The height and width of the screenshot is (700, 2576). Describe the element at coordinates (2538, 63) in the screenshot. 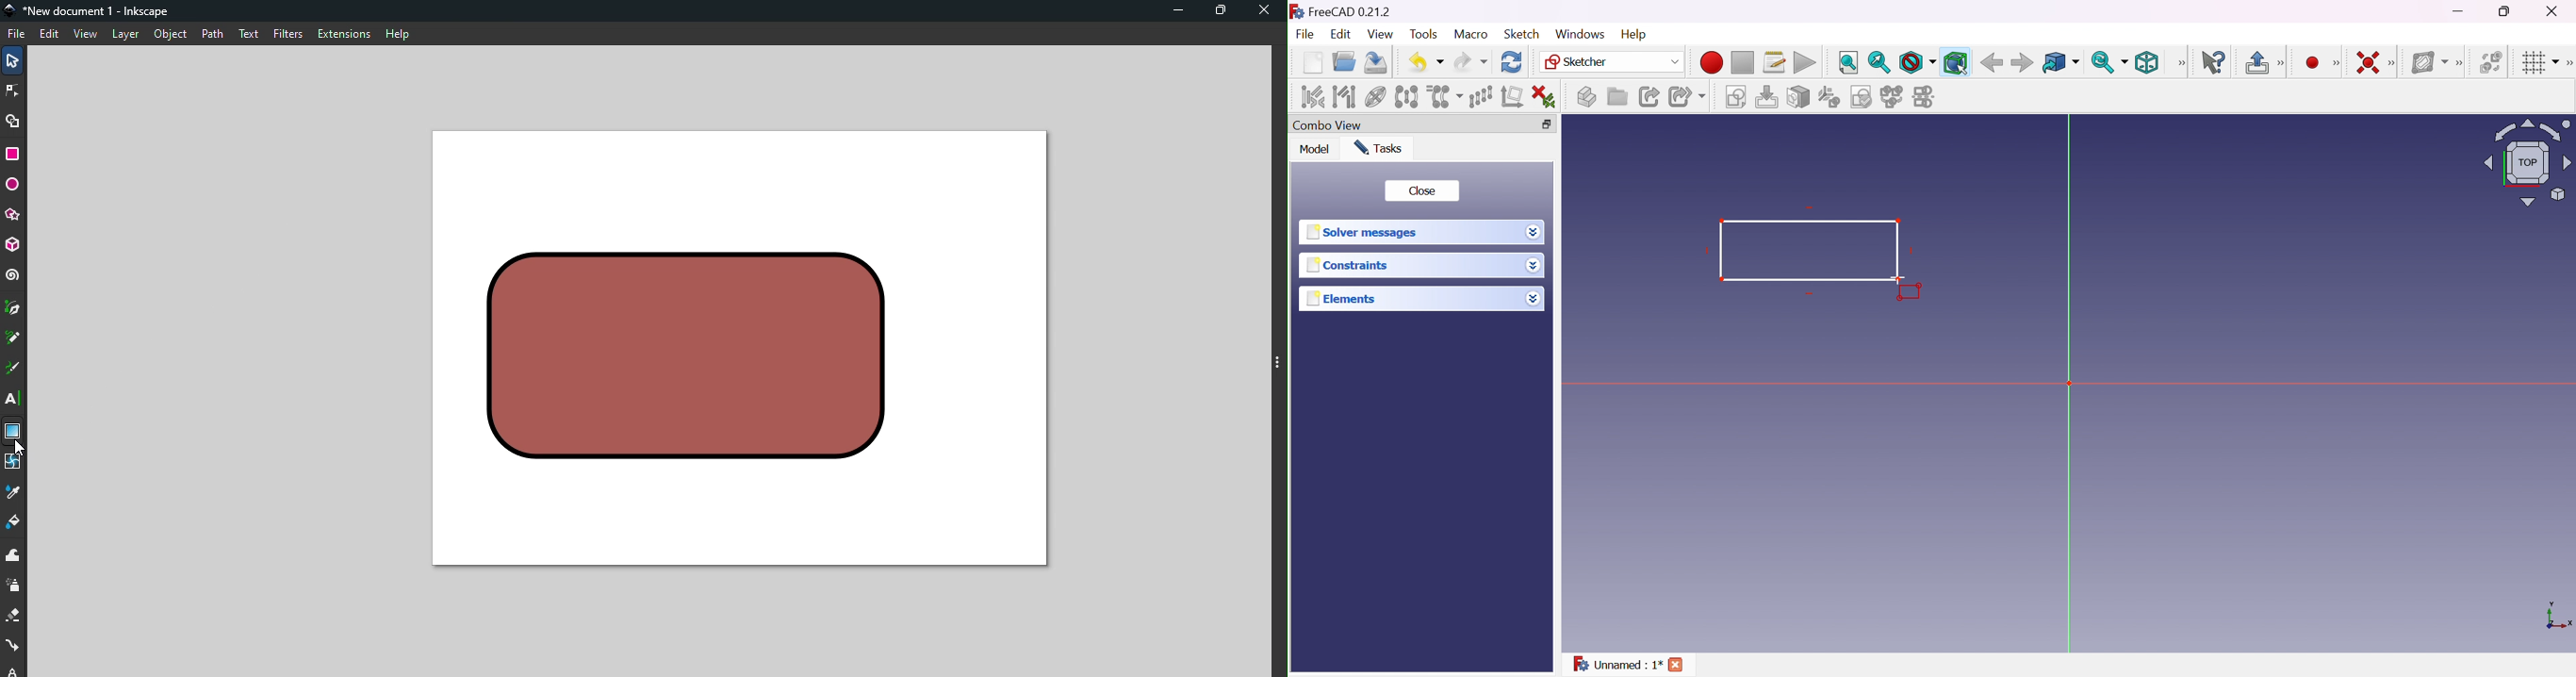

I see `Toggle grid` at that location.